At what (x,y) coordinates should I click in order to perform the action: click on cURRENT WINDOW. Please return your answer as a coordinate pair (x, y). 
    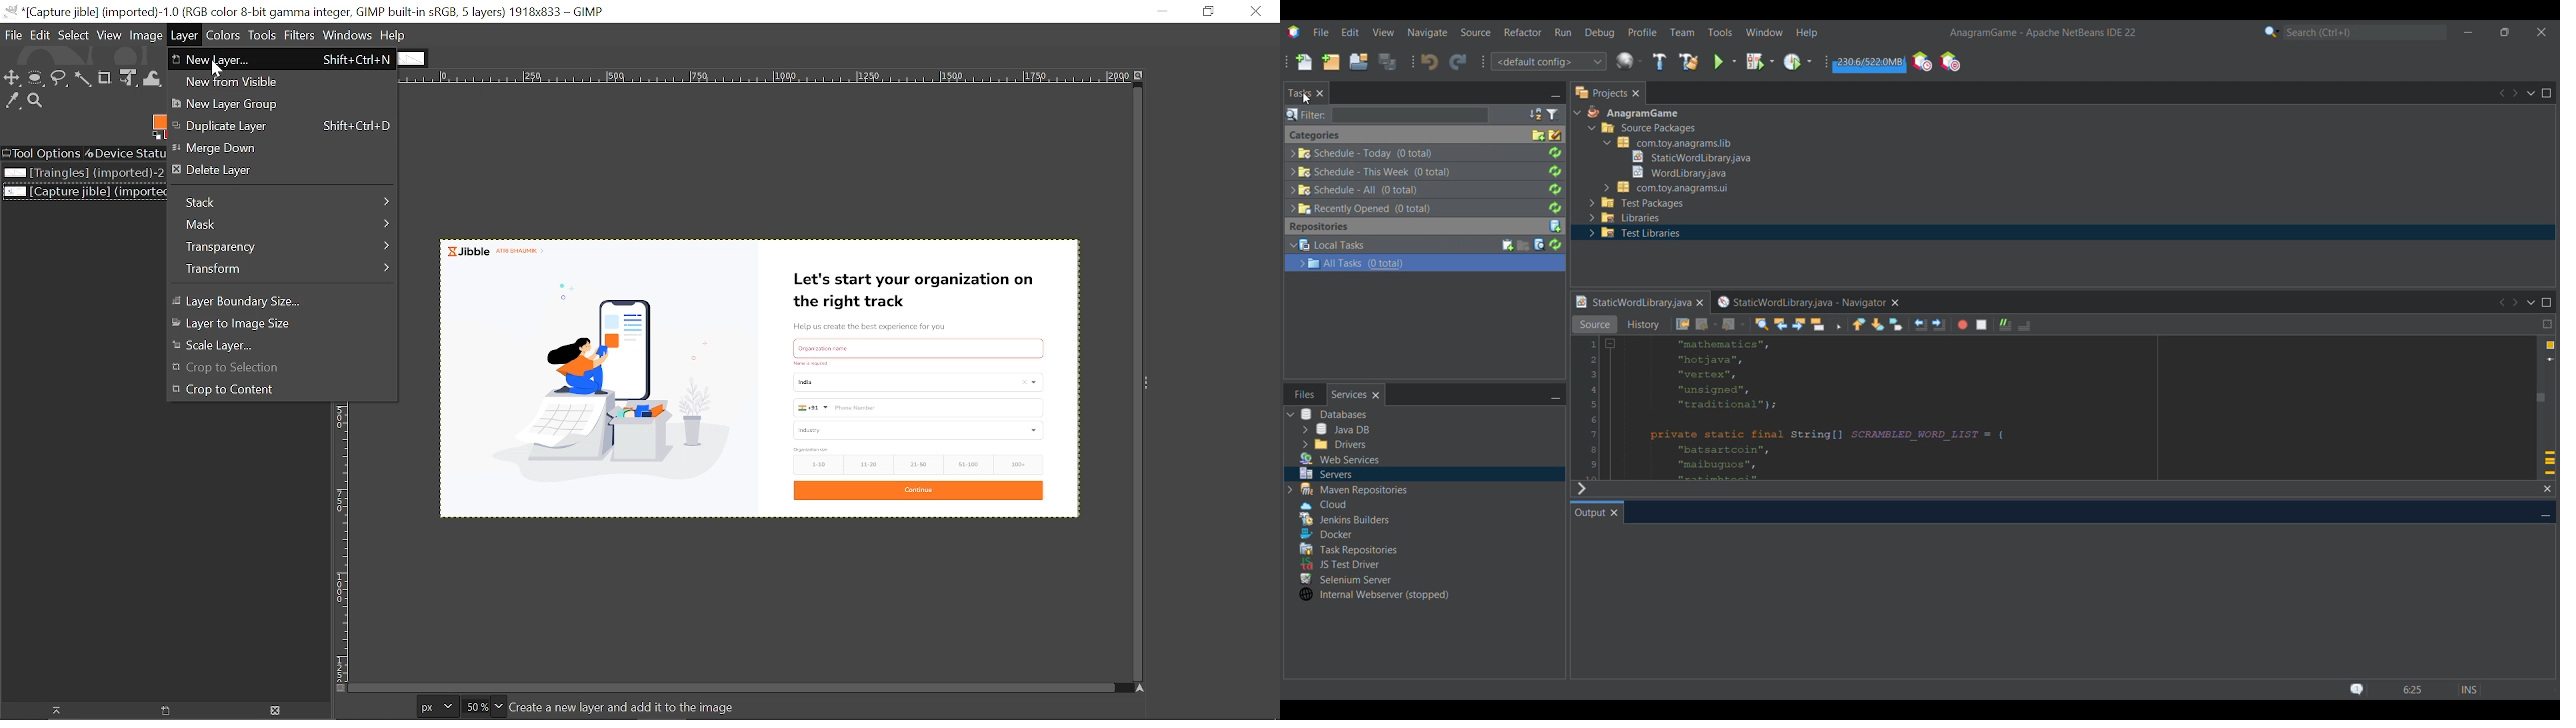
    Looking at the image, I should click on (304, 11).